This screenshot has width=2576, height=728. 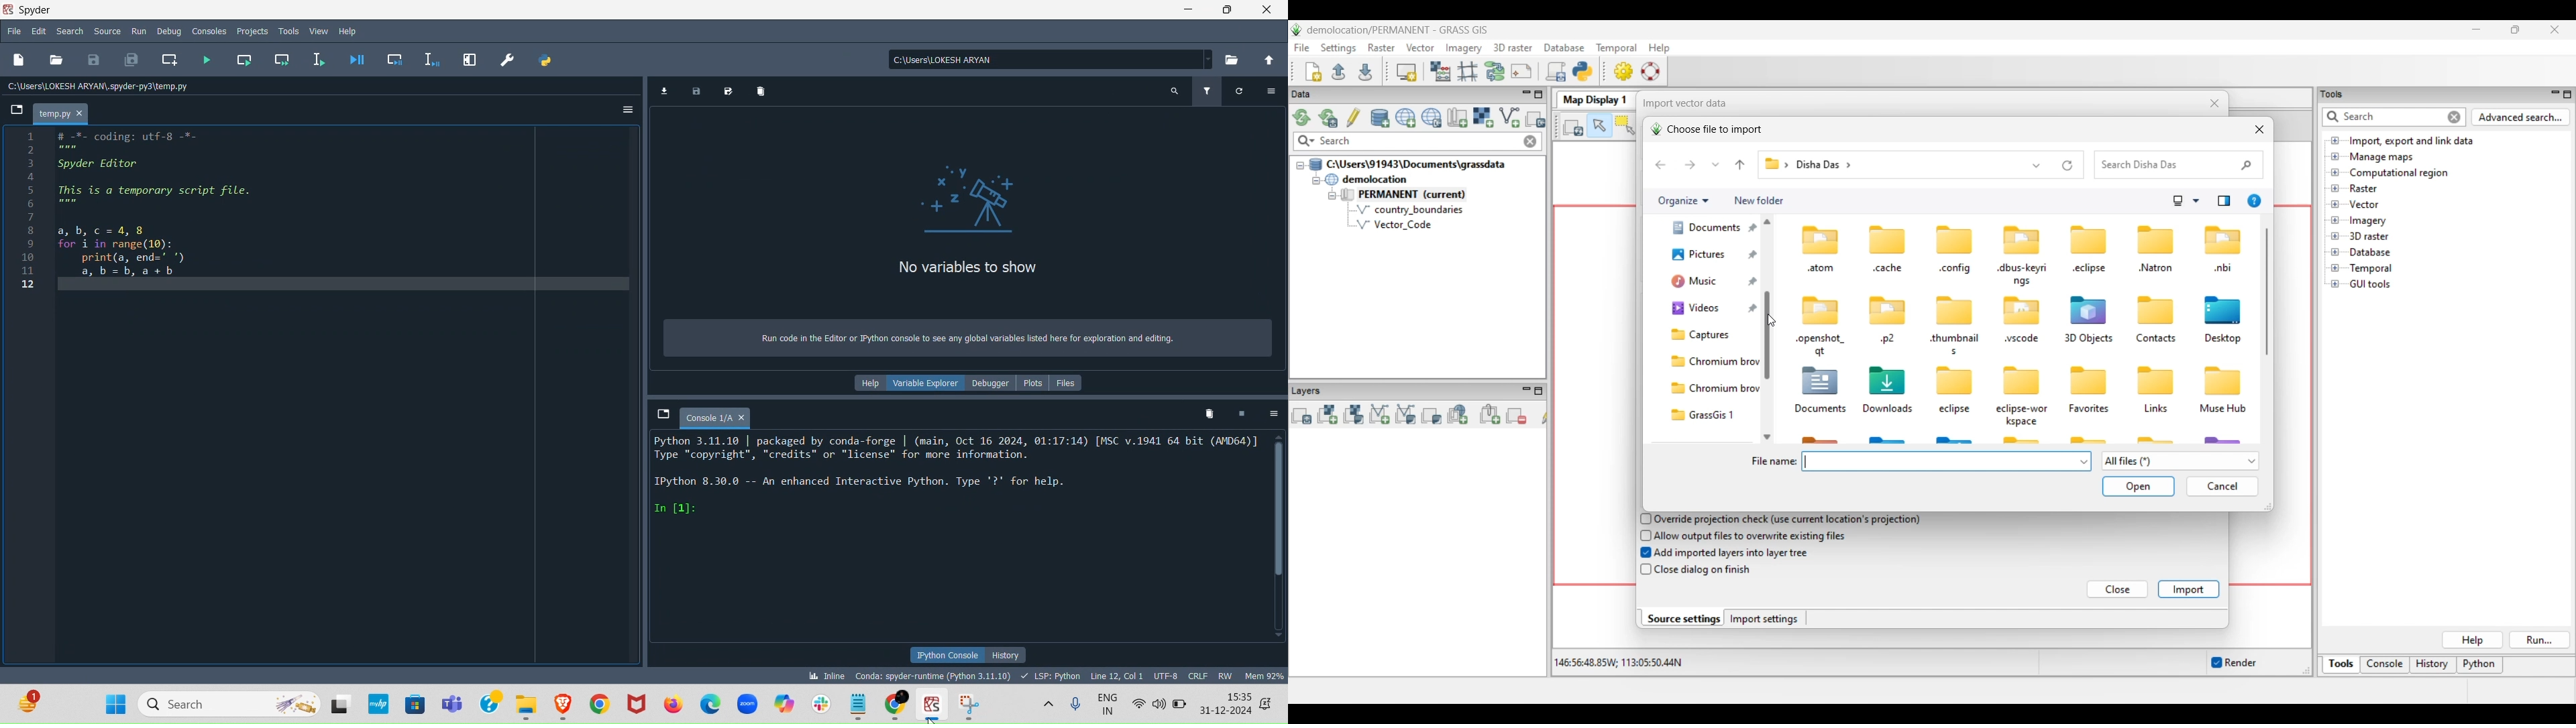 I want to click on Save file (Ctrl + S), so click(x=91, y=60).